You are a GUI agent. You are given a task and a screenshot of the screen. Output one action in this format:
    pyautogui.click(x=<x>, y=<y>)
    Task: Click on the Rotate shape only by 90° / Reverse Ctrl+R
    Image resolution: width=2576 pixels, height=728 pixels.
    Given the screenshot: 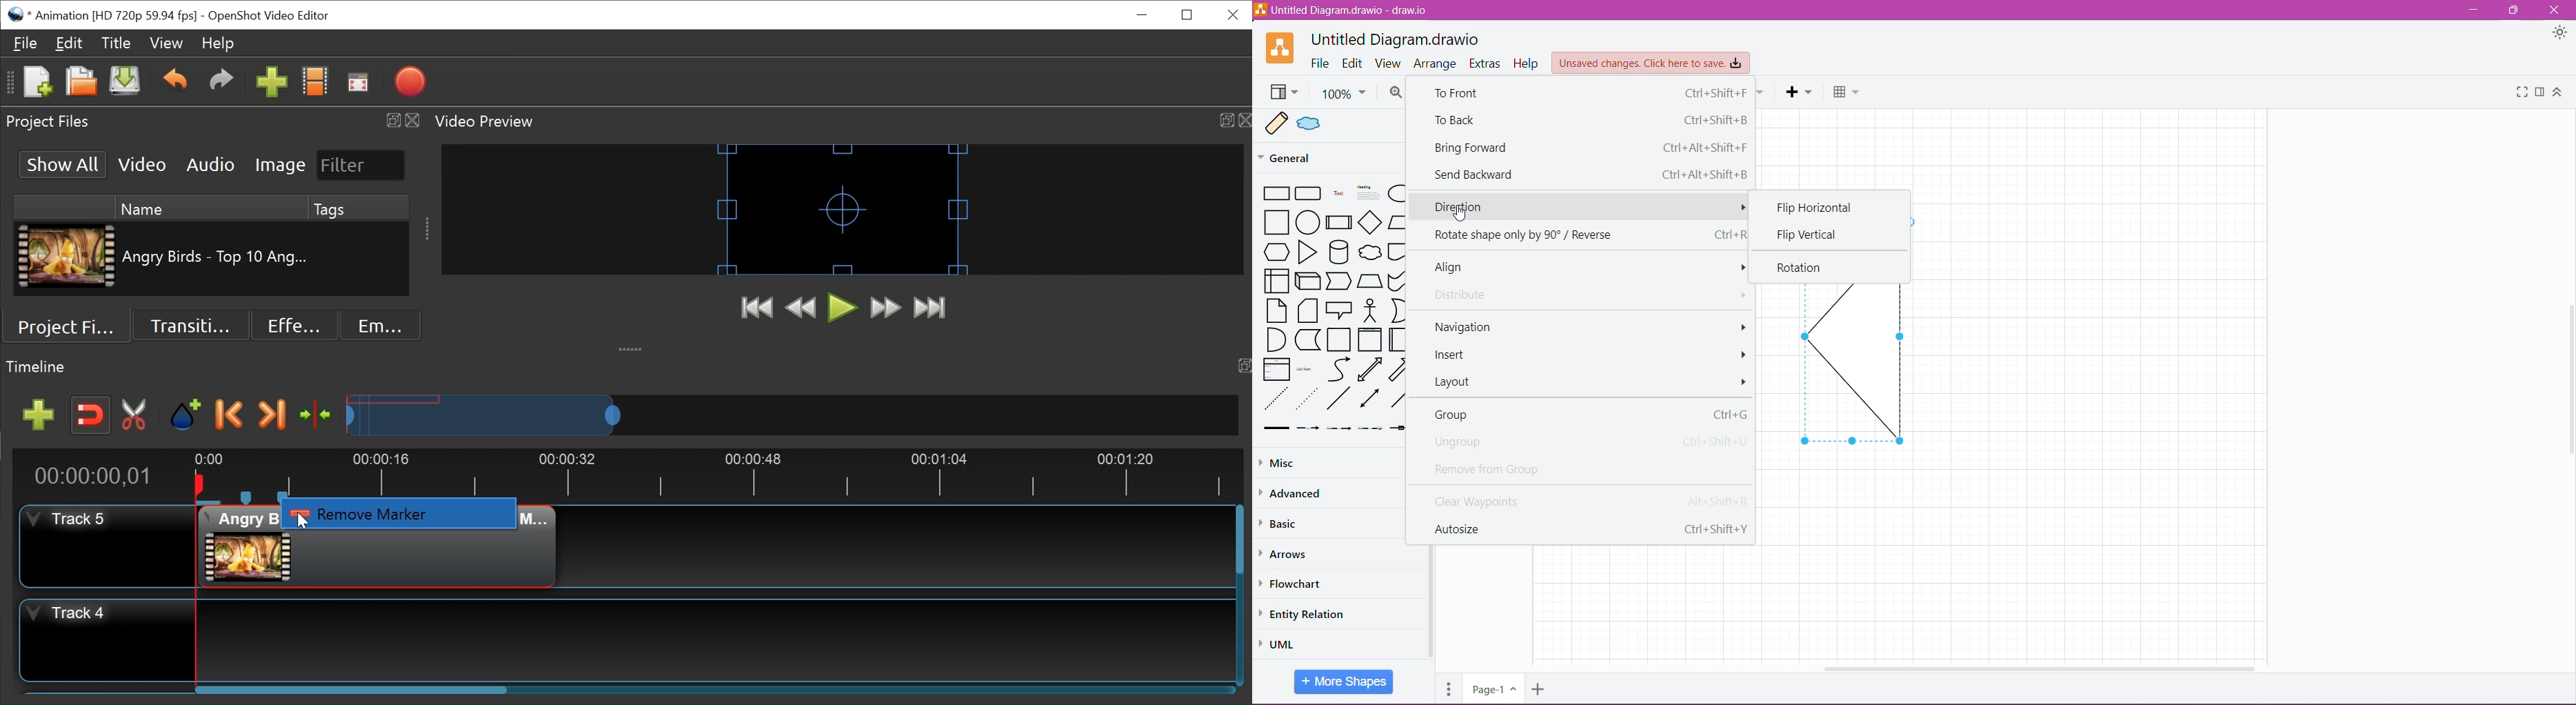 What is the action you would take?
    pyautogui.click(x=1589, y=236)
    